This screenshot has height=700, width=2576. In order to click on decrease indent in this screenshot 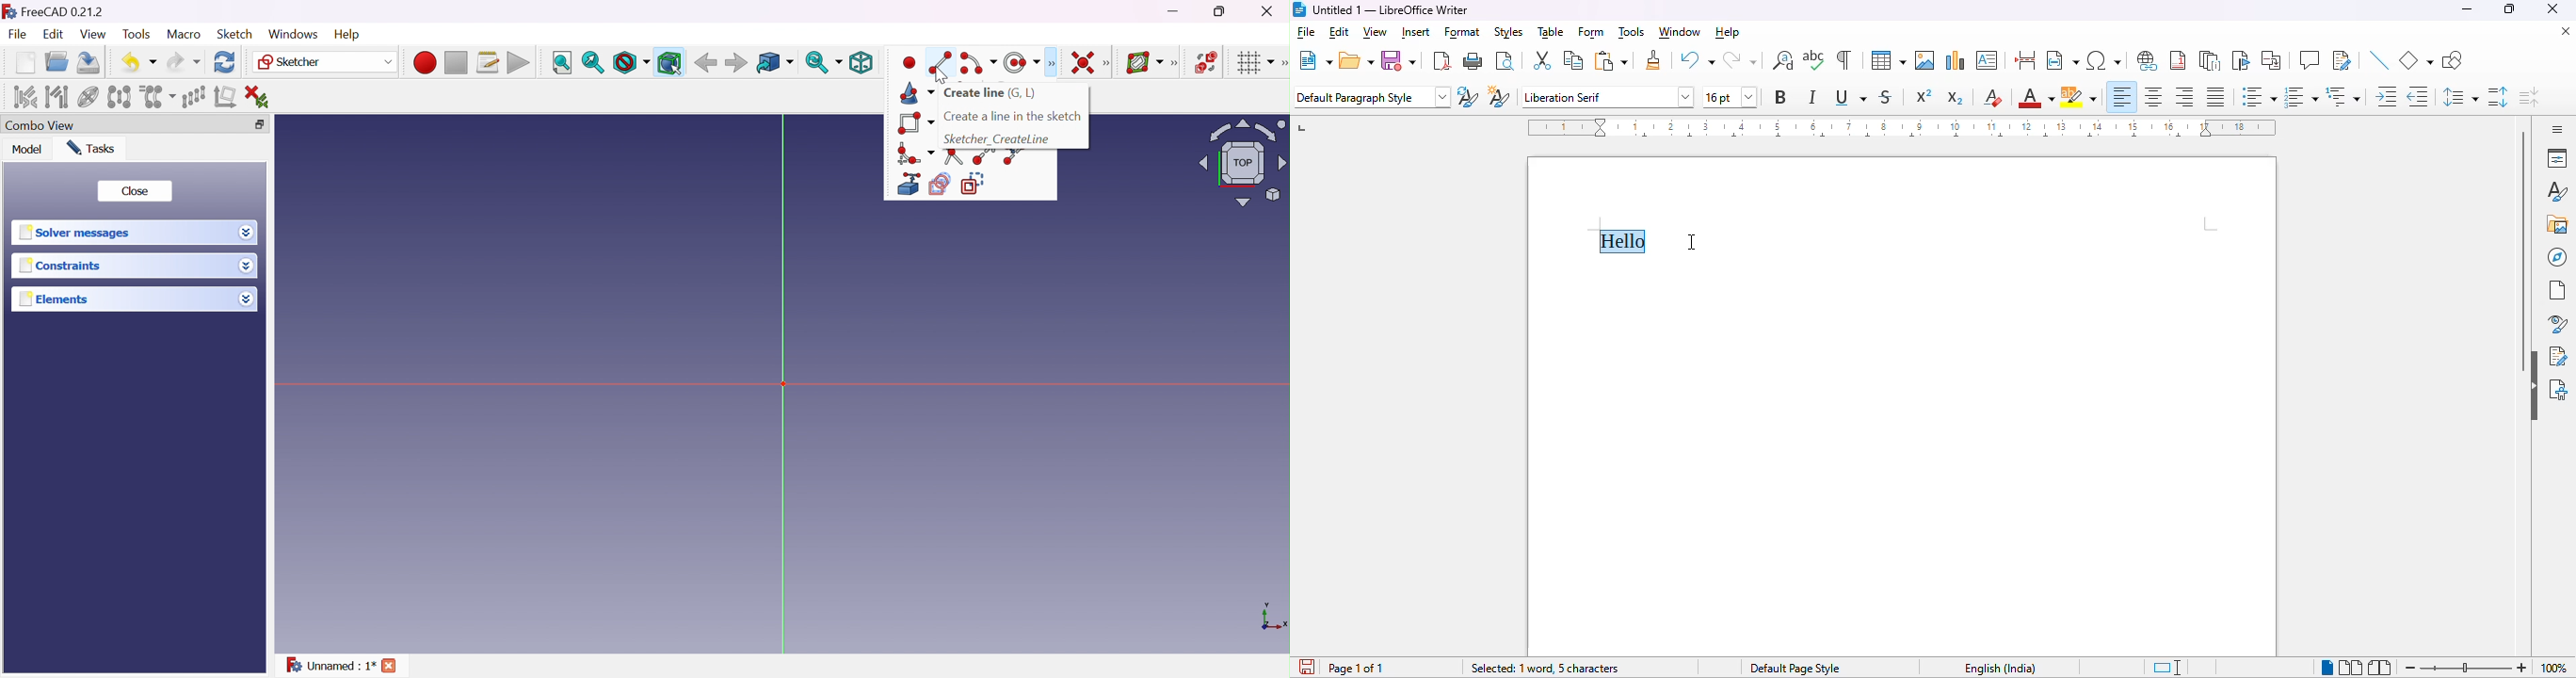, I will do `click(2418, 97)`.